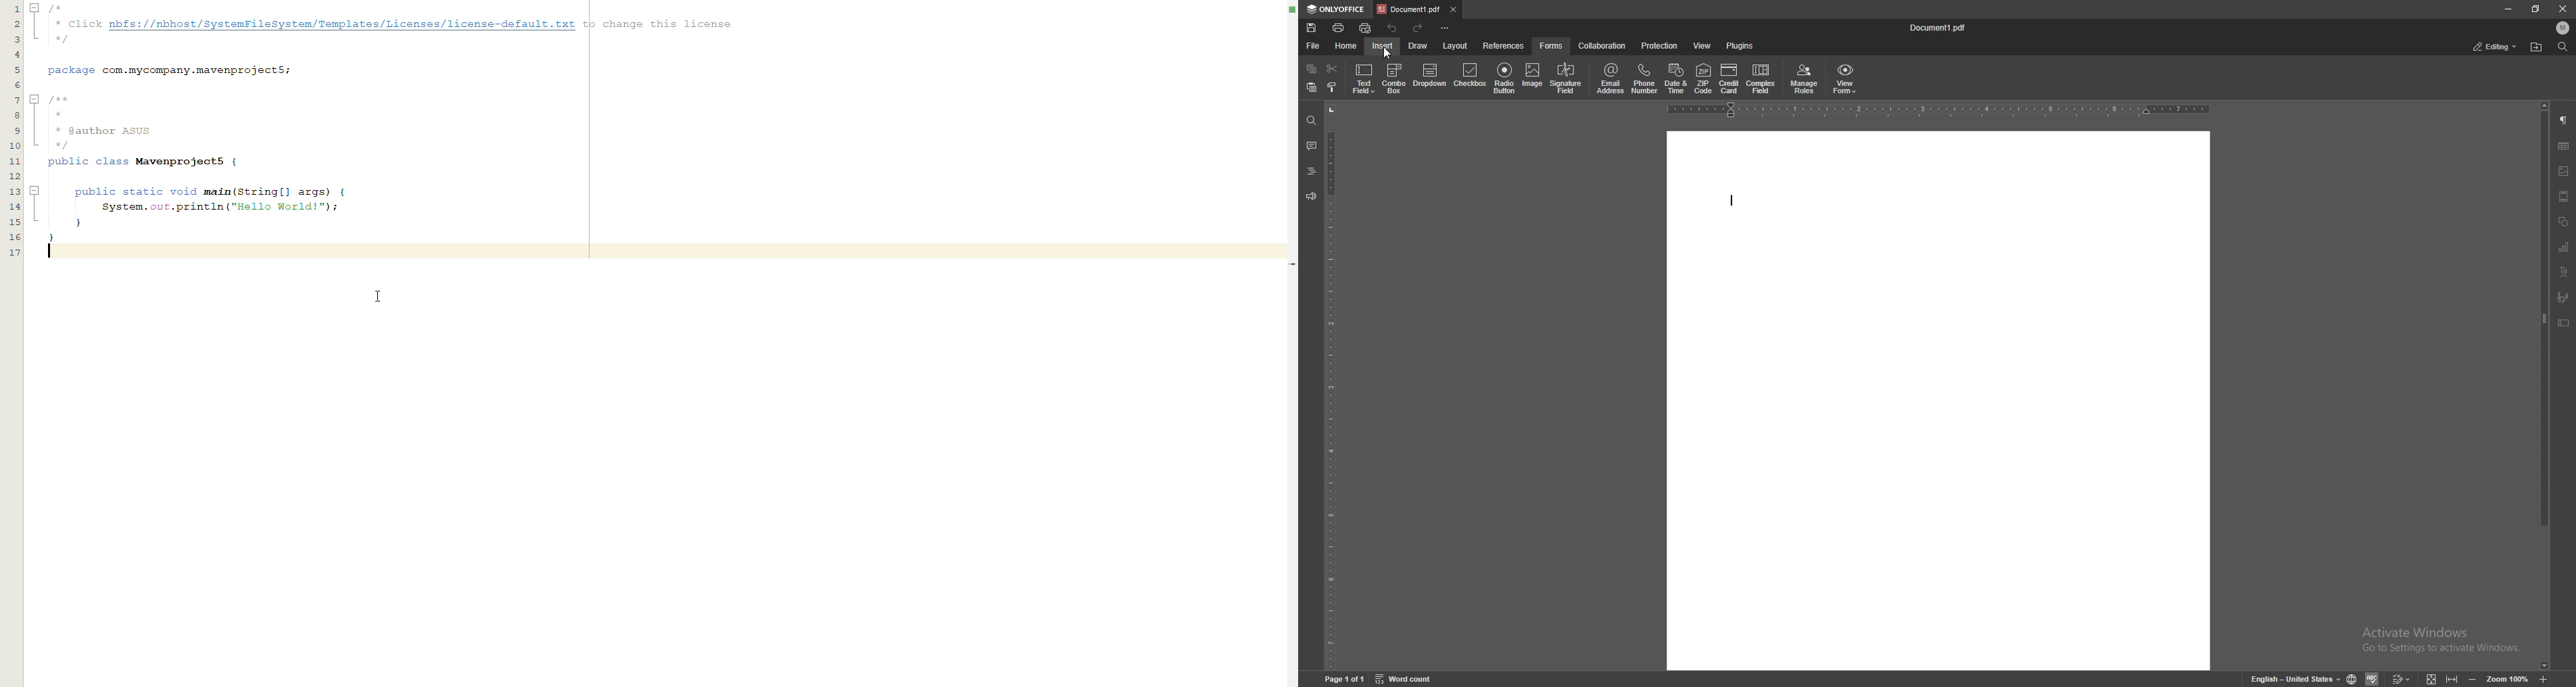 This screenshot has height=700, width=2576. What do you see at coordinates (2452, 679) in the screenshot?
I see `fit to width` at bounding box center [2452, 679].